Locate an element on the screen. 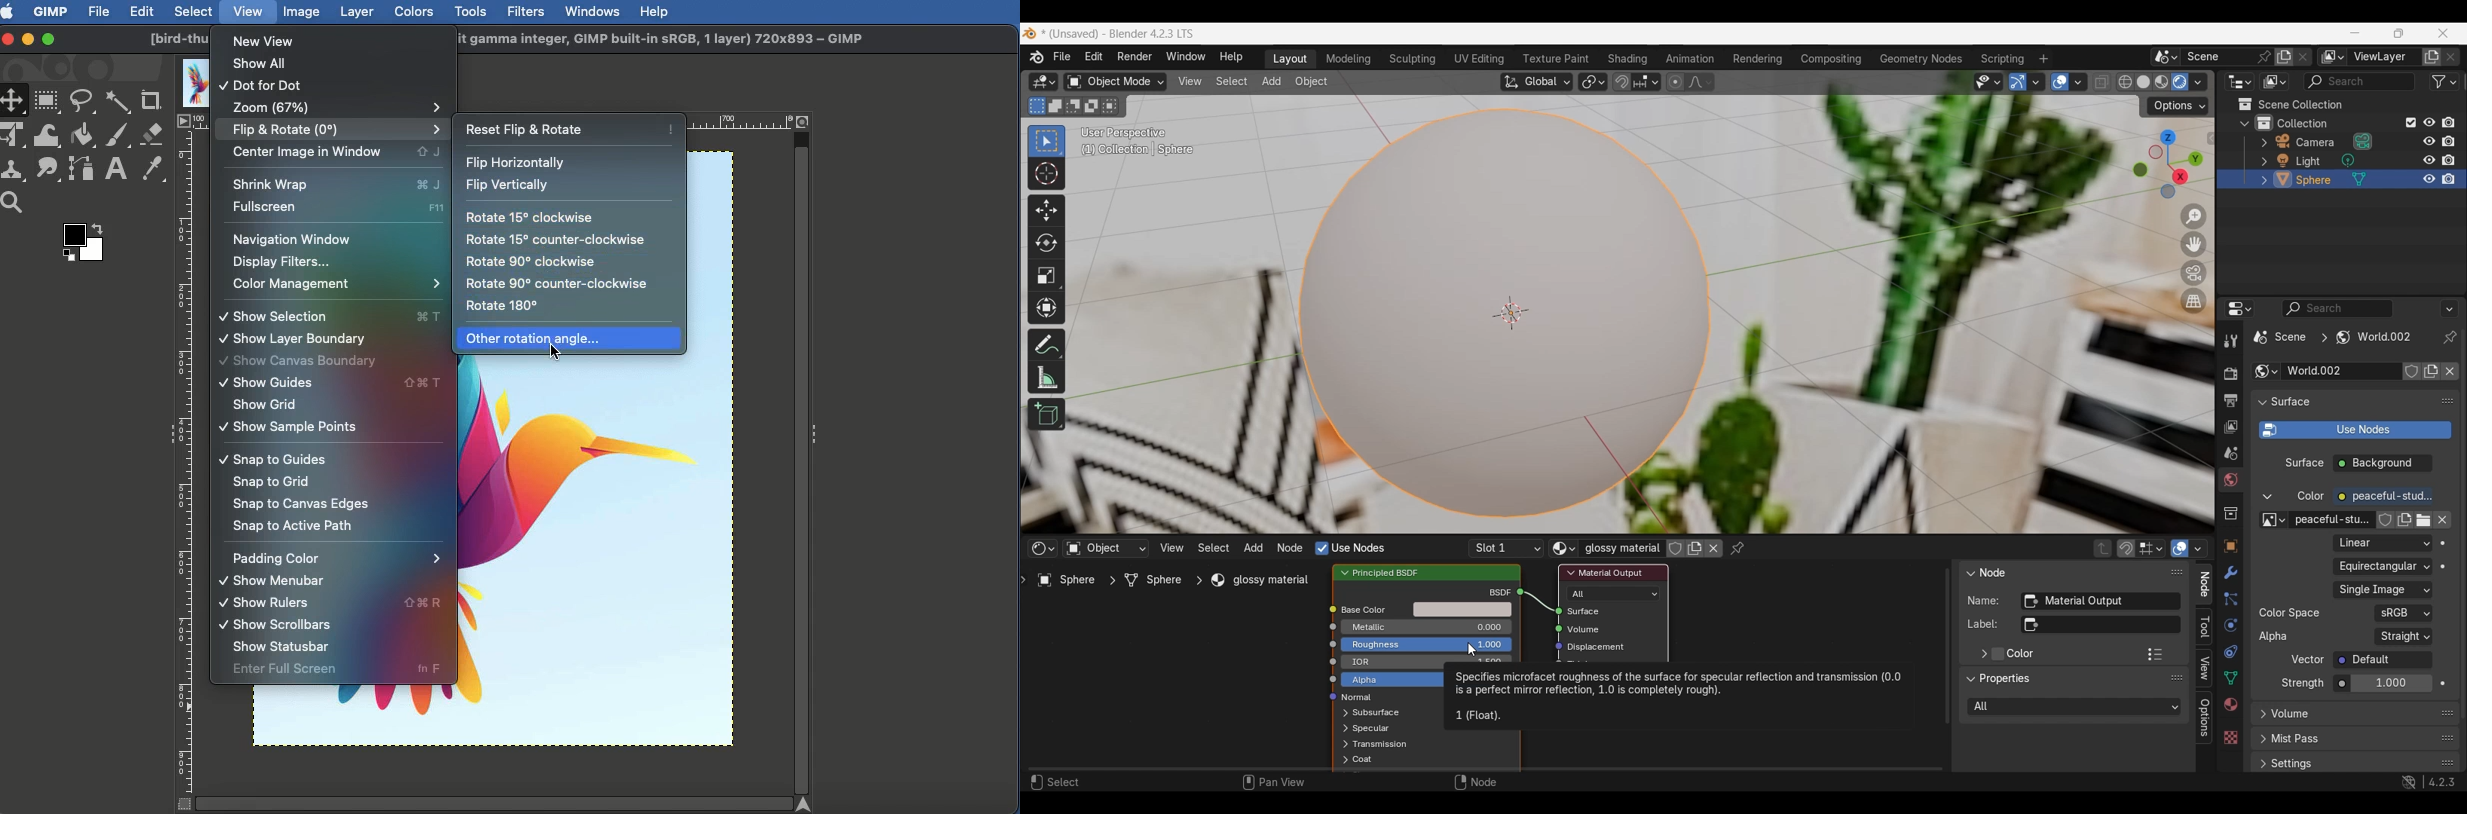  Zoom in/out is located at coordinates (2194, 217).